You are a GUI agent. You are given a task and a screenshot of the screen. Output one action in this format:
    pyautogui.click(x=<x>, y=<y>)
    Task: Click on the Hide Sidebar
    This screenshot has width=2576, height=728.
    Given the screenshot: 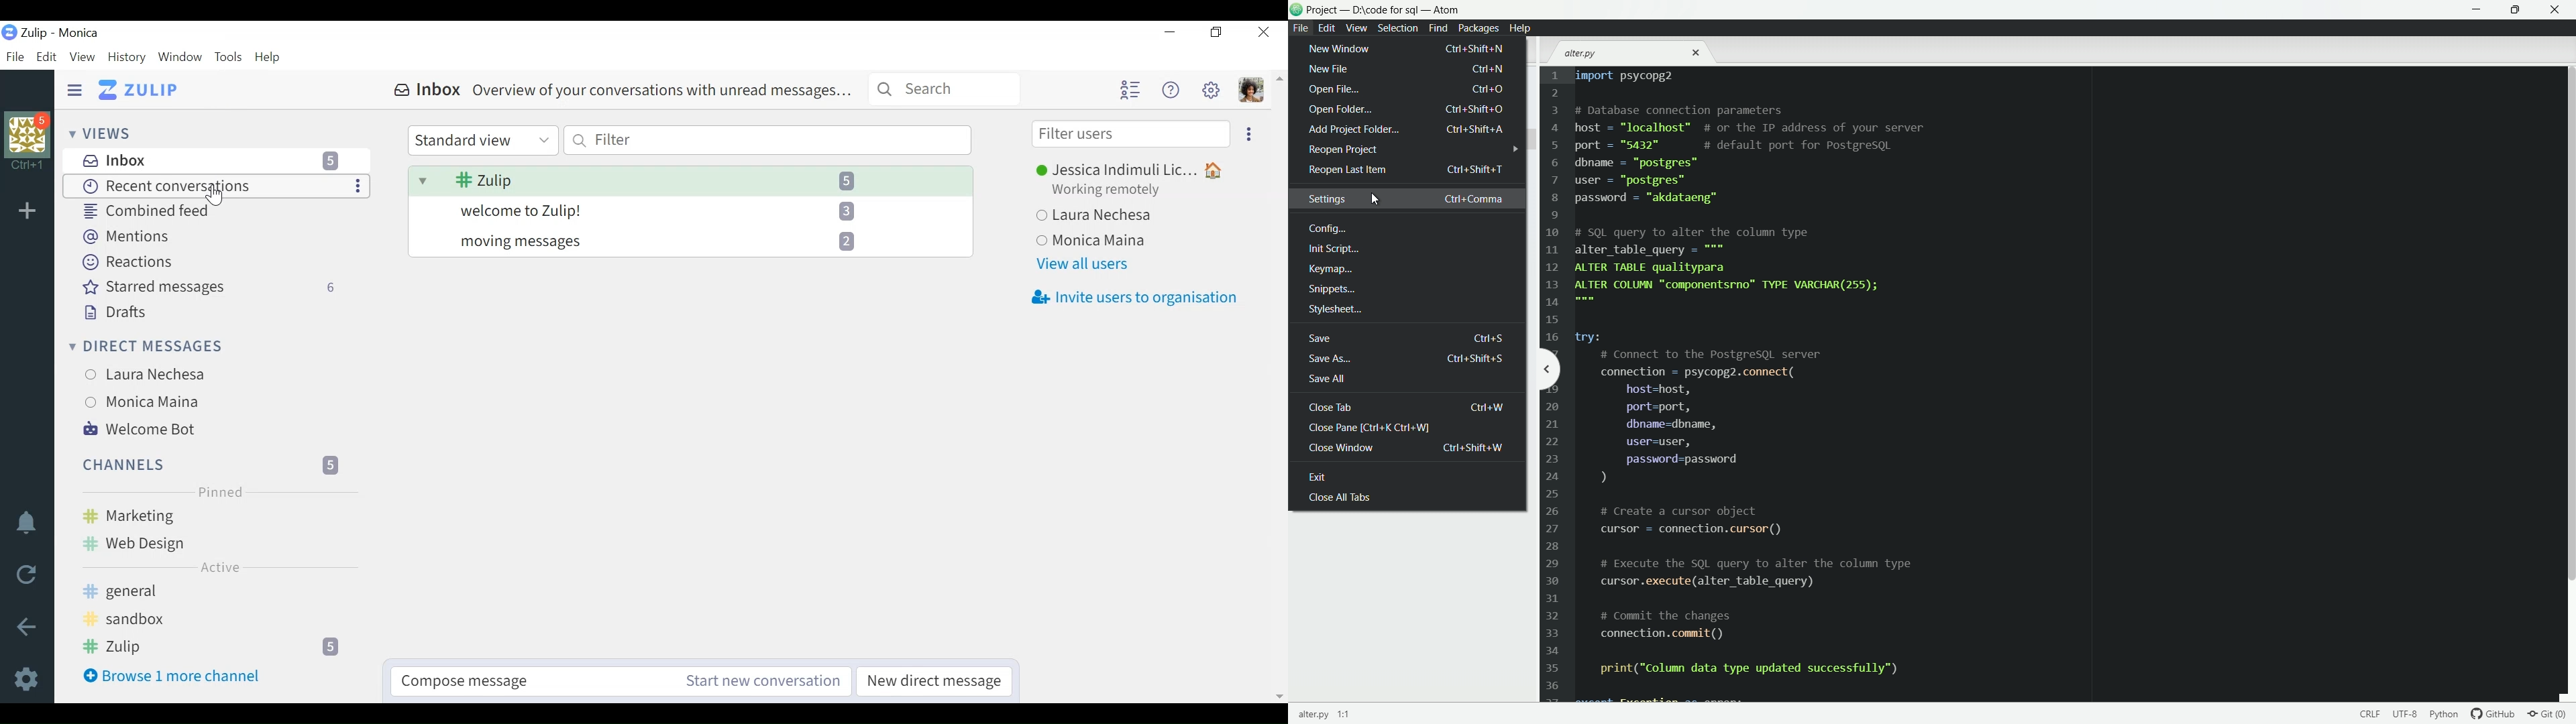 What is the action you would take?
    pyautogui.click(x=75, y=89)
    